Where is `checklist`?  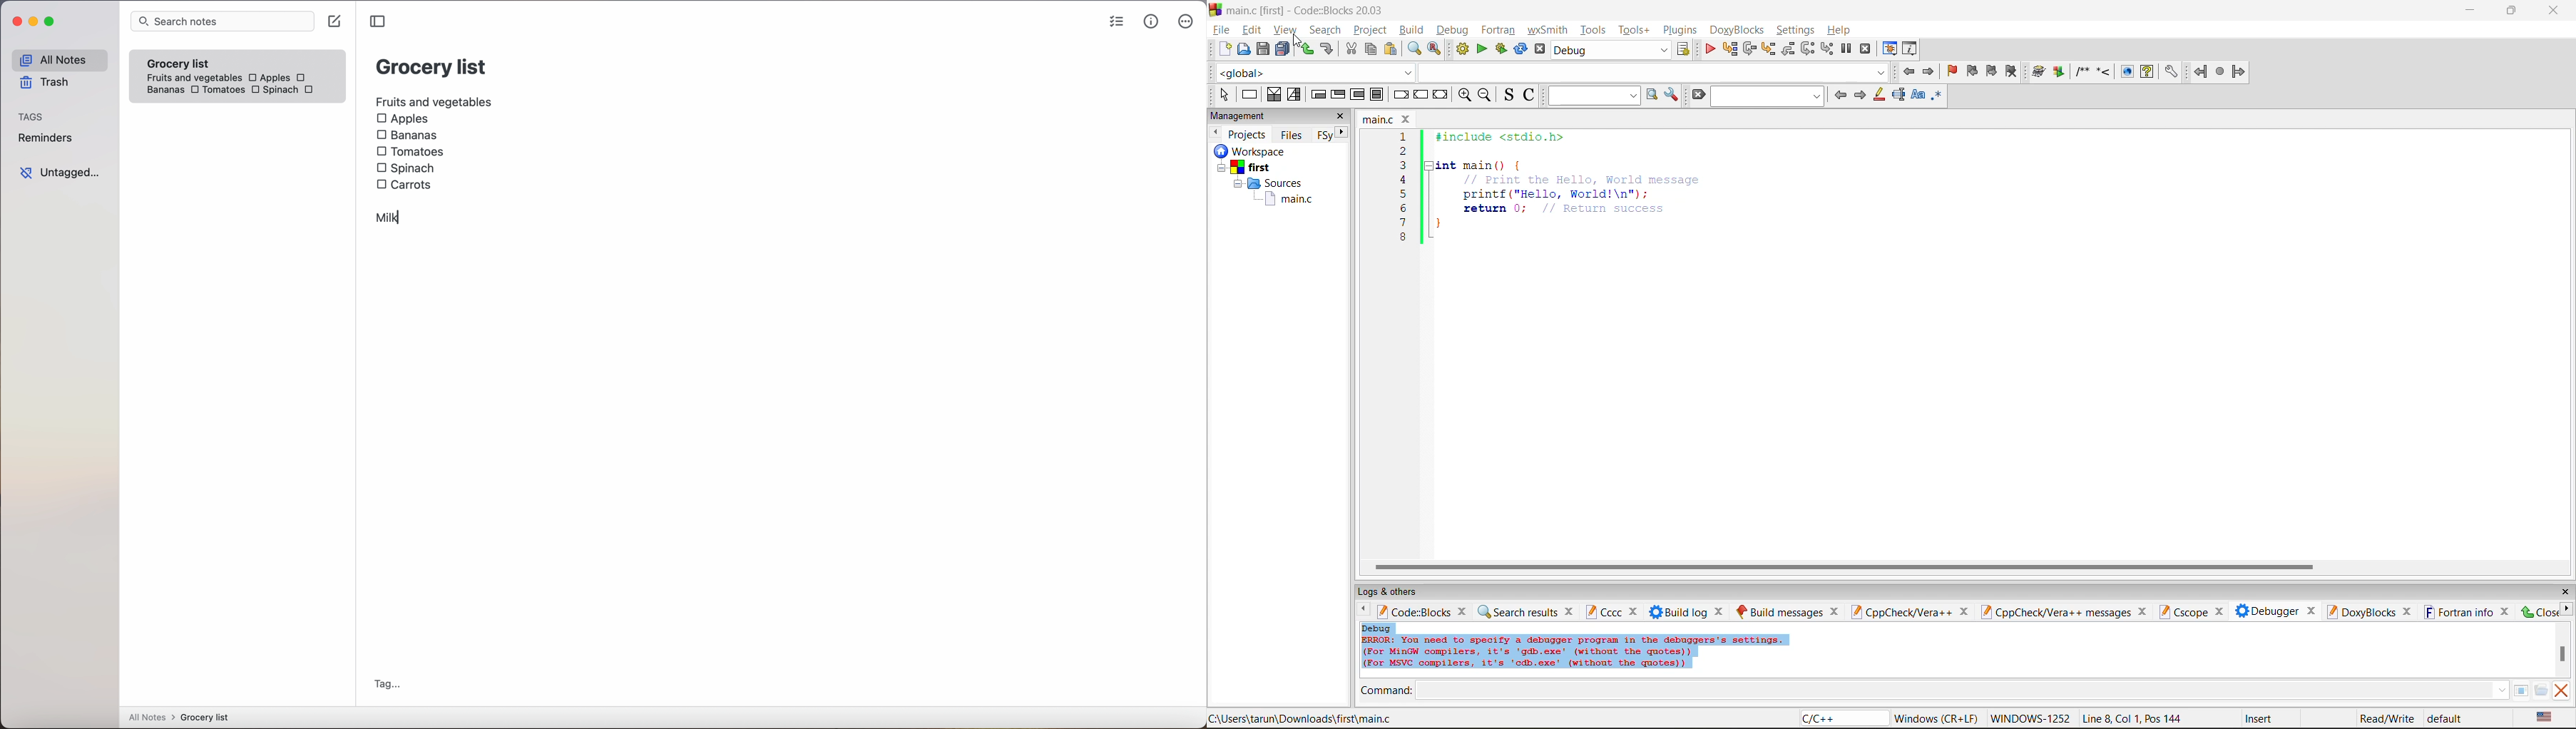
checklist is located at coordinates (1115, 23).